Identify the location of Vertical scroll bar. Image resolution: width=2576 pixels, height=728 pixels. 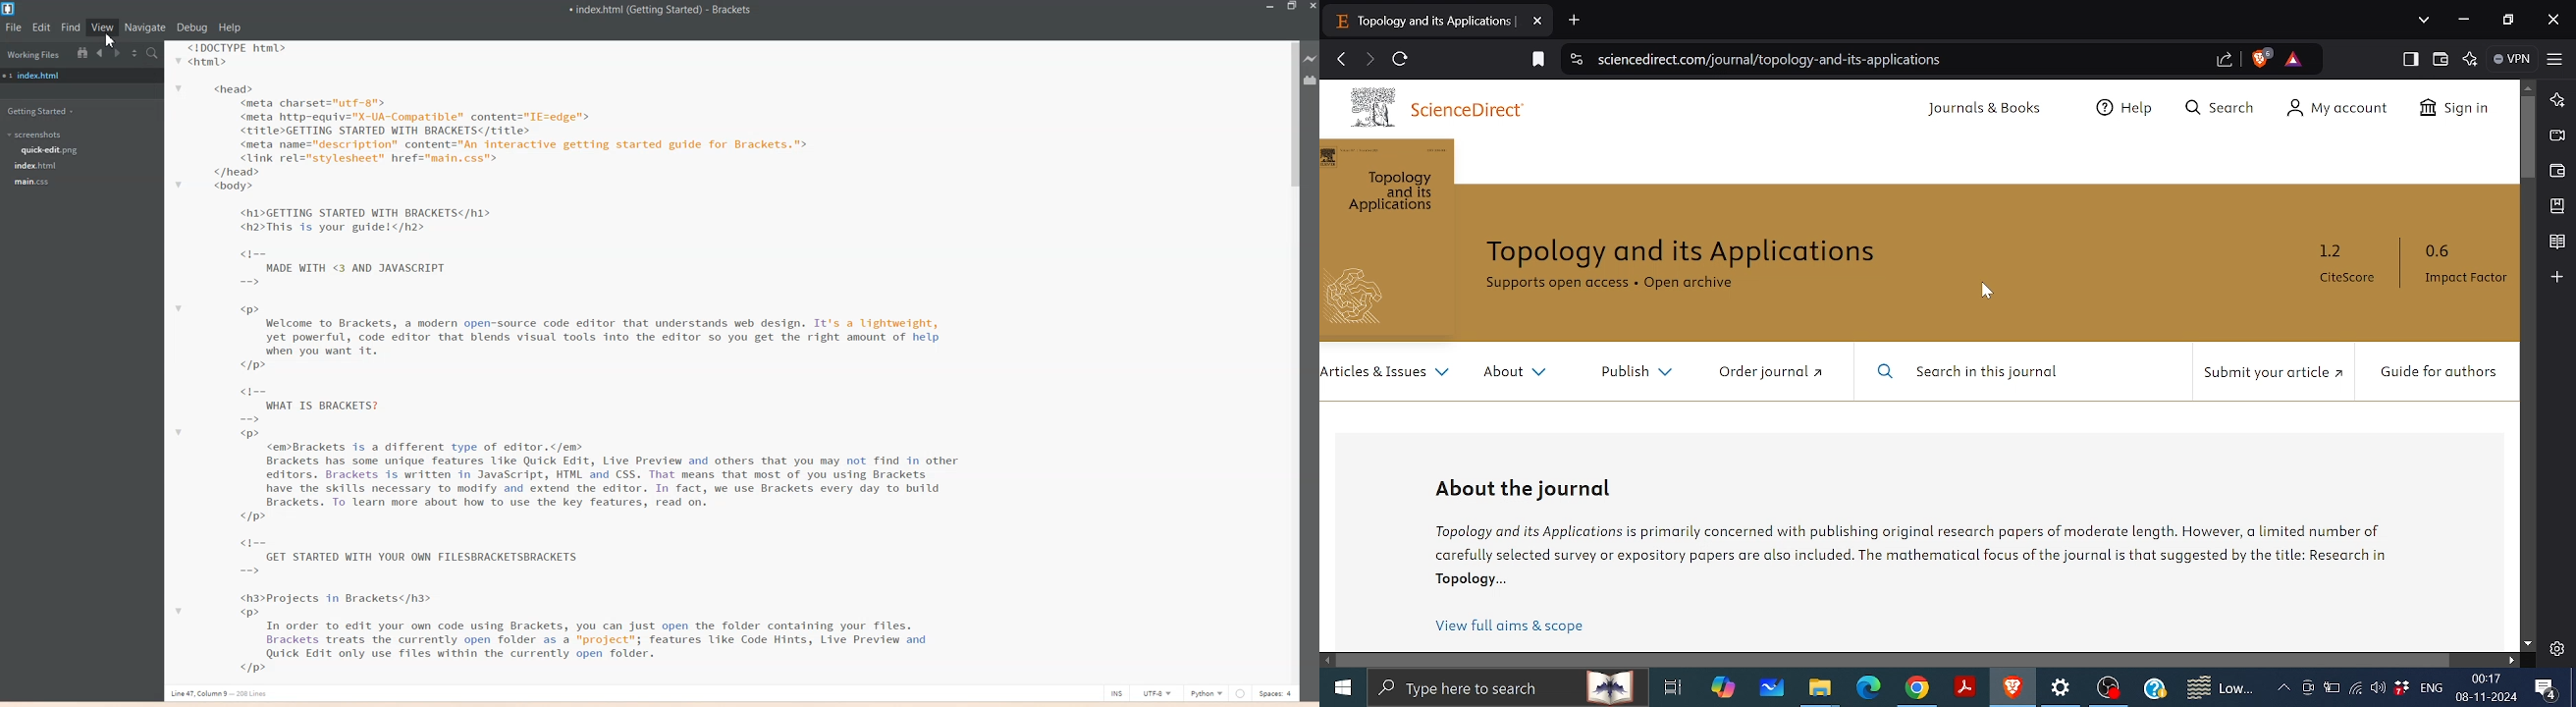
(1292, 362).